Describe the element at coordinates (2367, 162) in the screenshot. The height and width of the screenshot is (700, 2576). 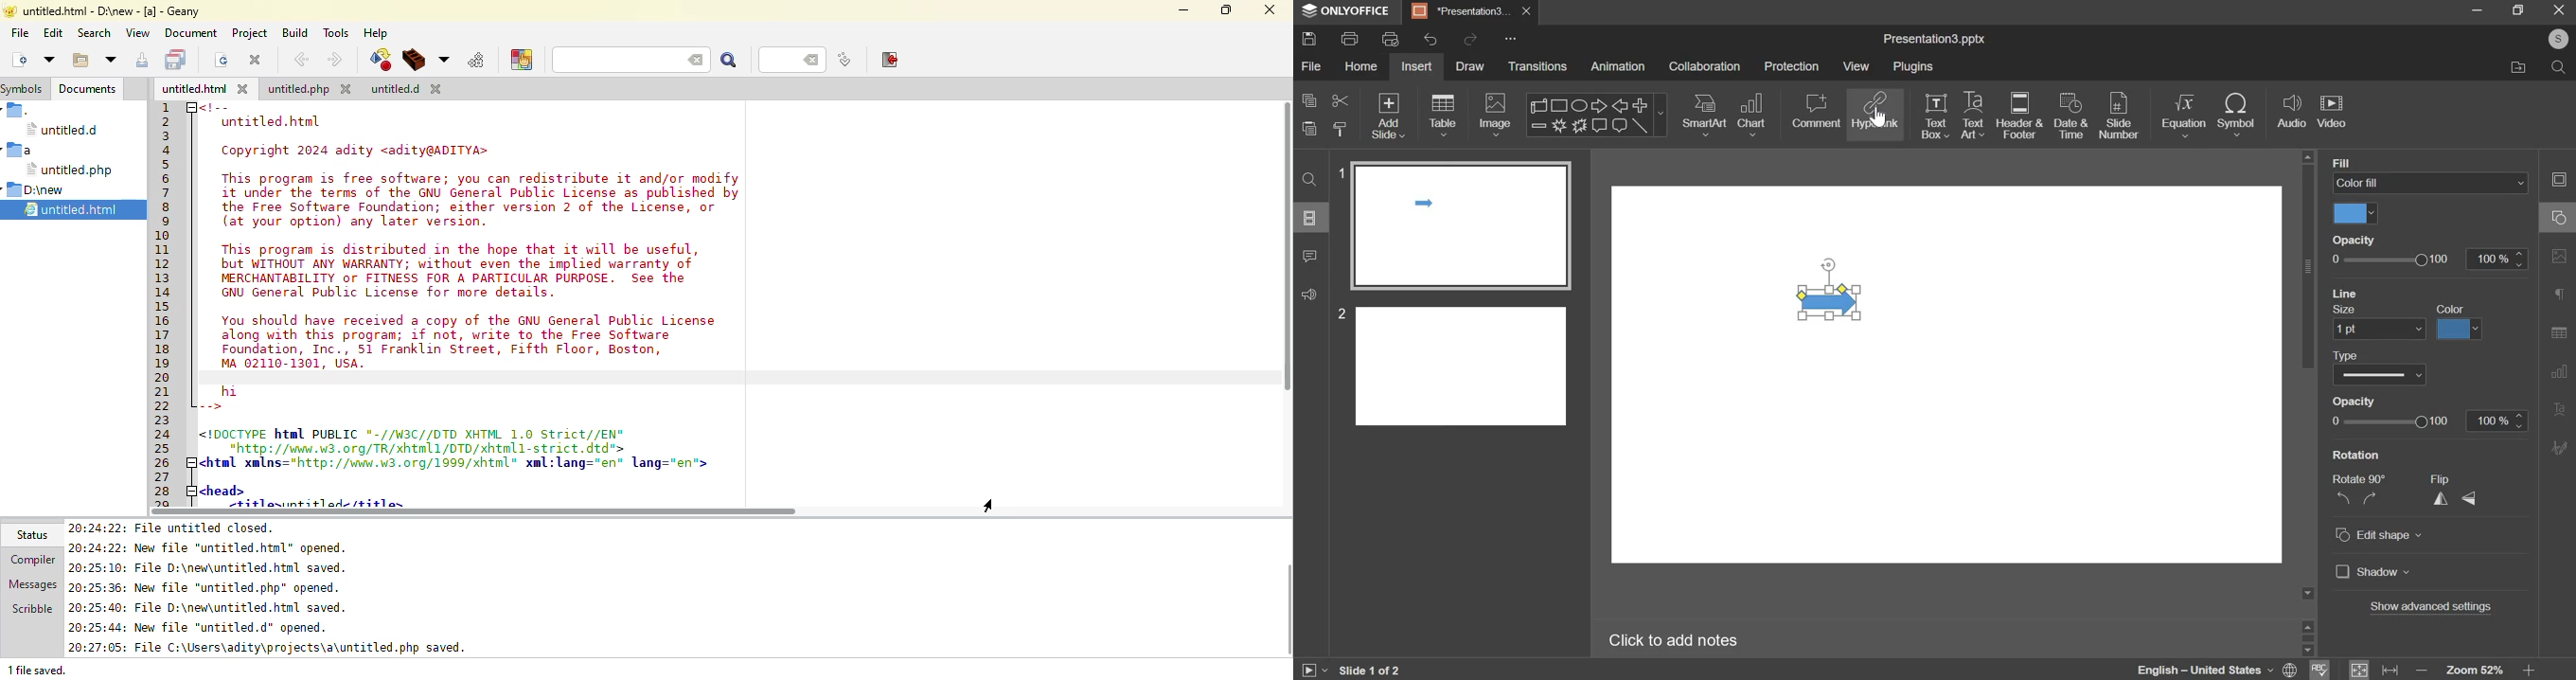
I see `background` at that location.